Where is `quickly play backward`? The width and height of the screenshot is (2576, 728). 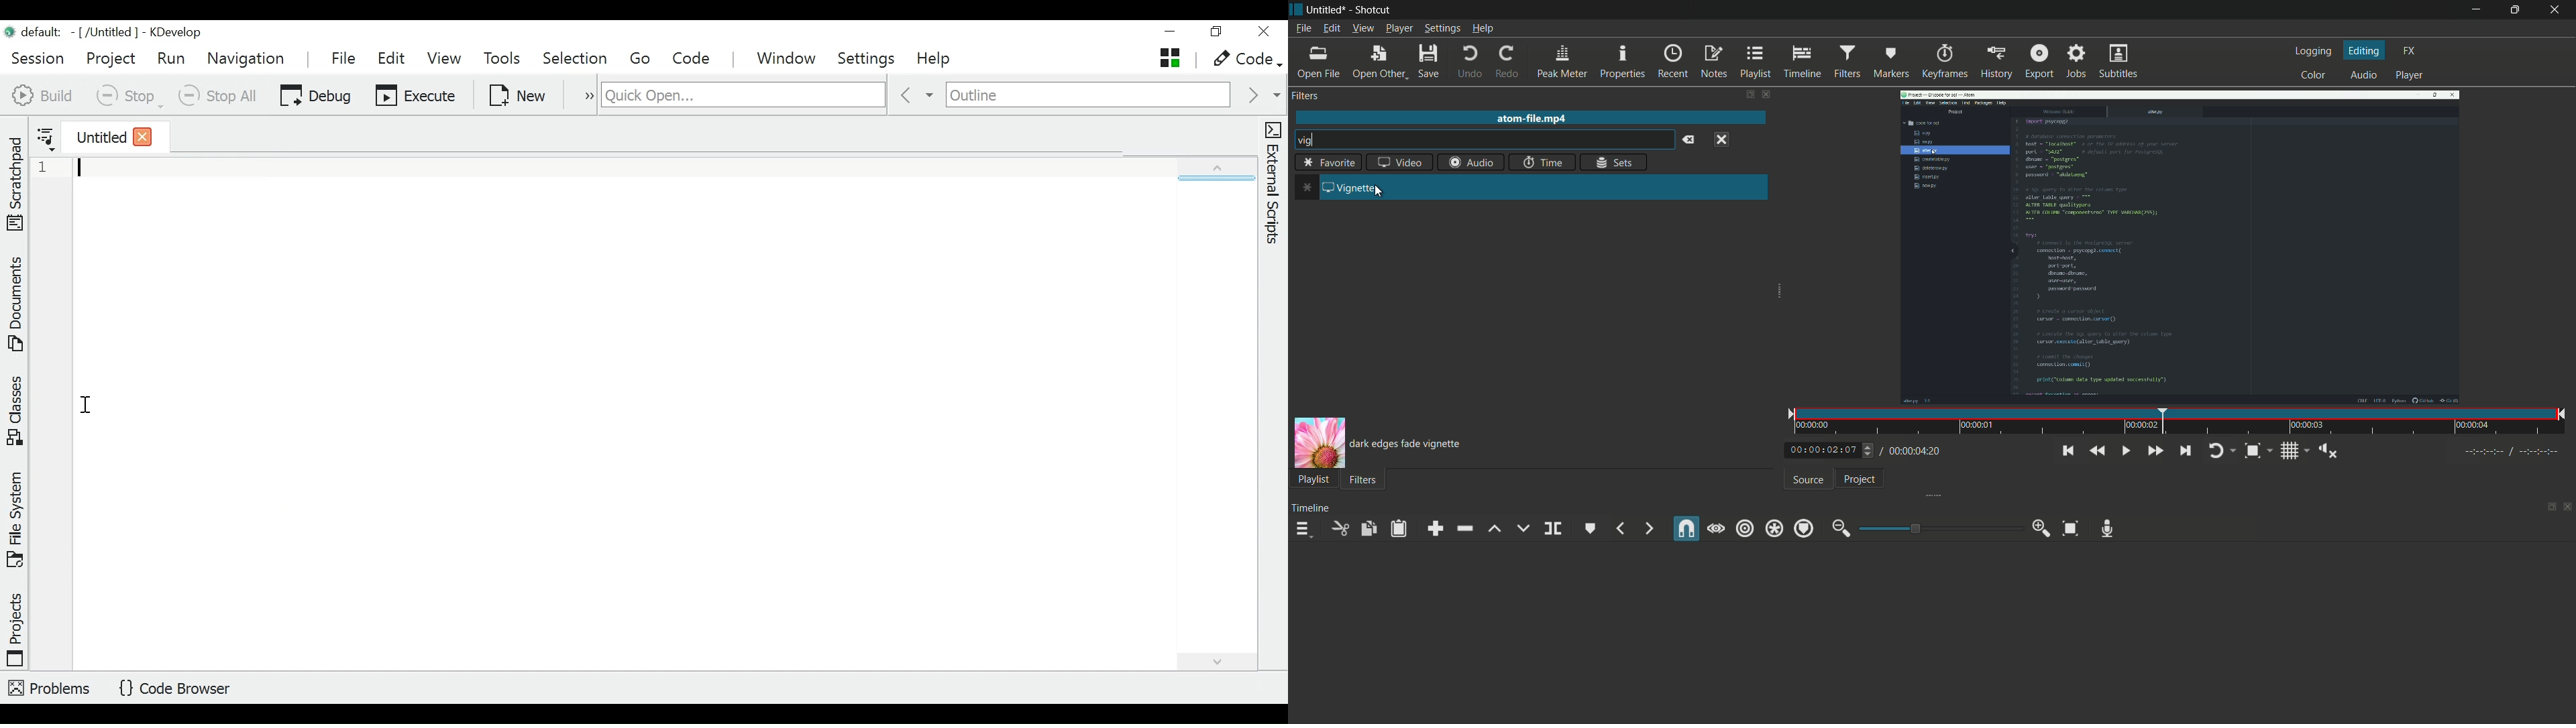
quickly play backward is located at coordinates (2096, 450).